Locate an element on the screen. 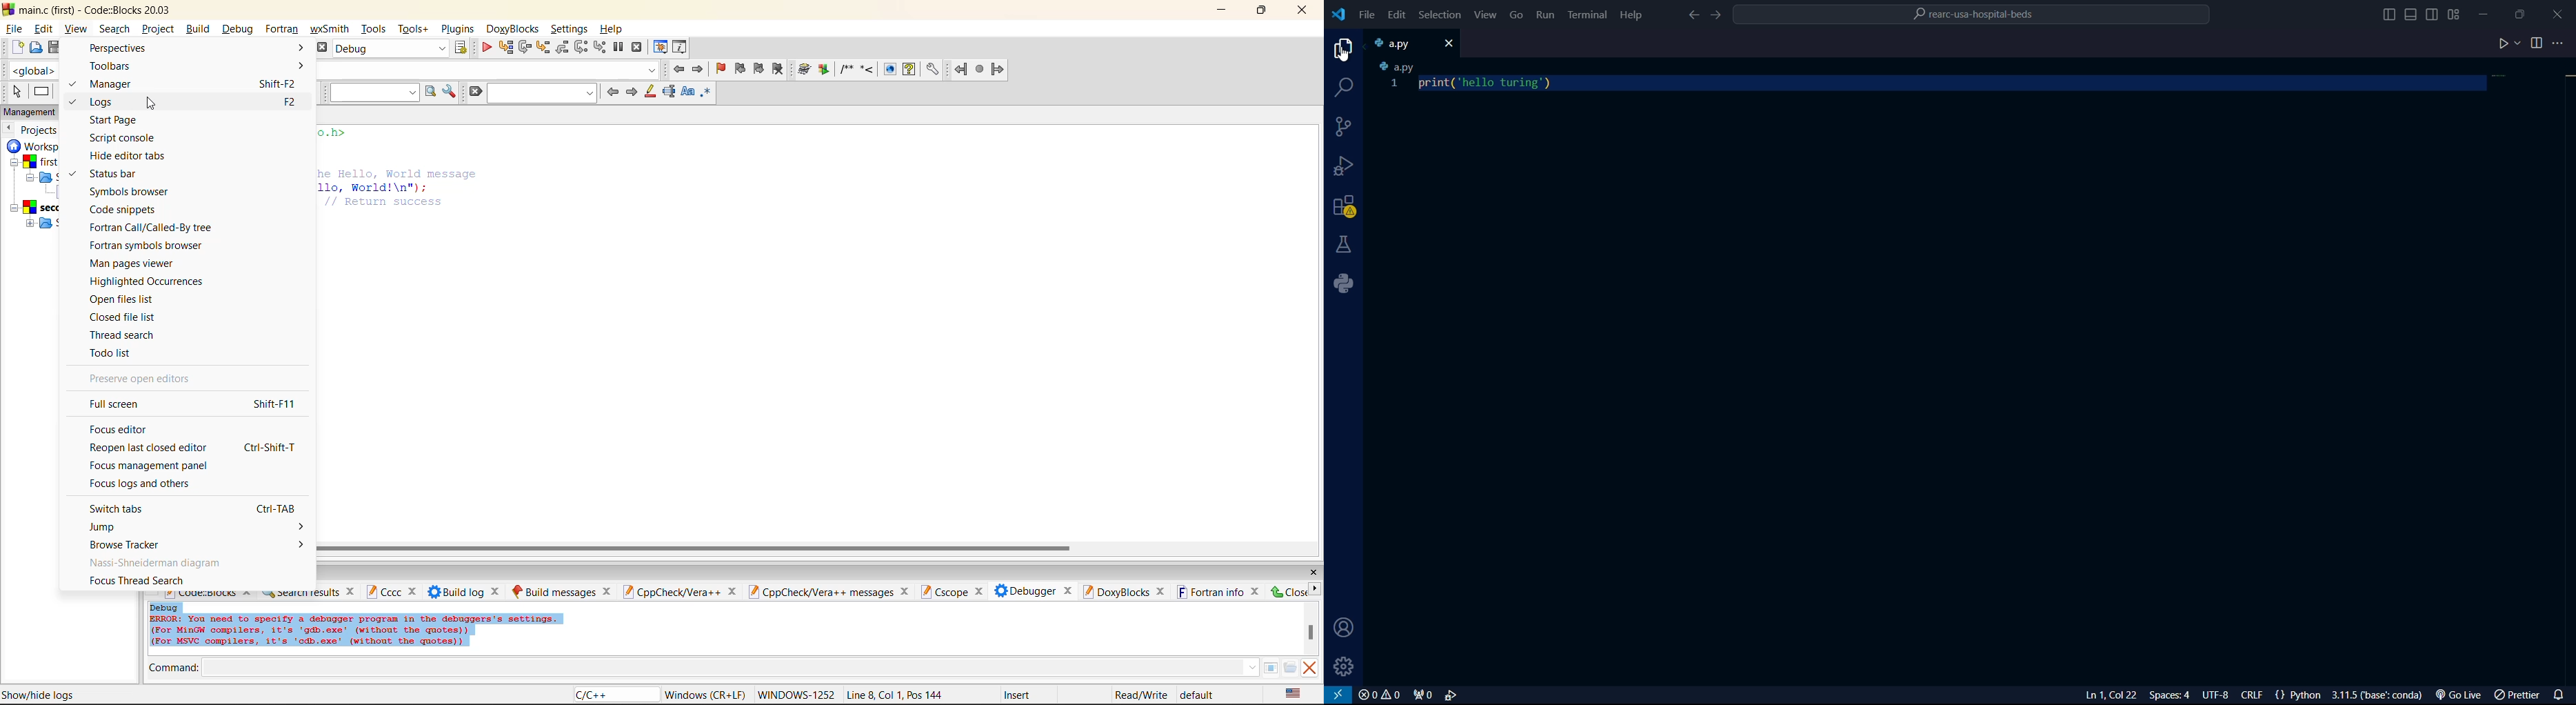  cscope is located at coordinates (954, 593).